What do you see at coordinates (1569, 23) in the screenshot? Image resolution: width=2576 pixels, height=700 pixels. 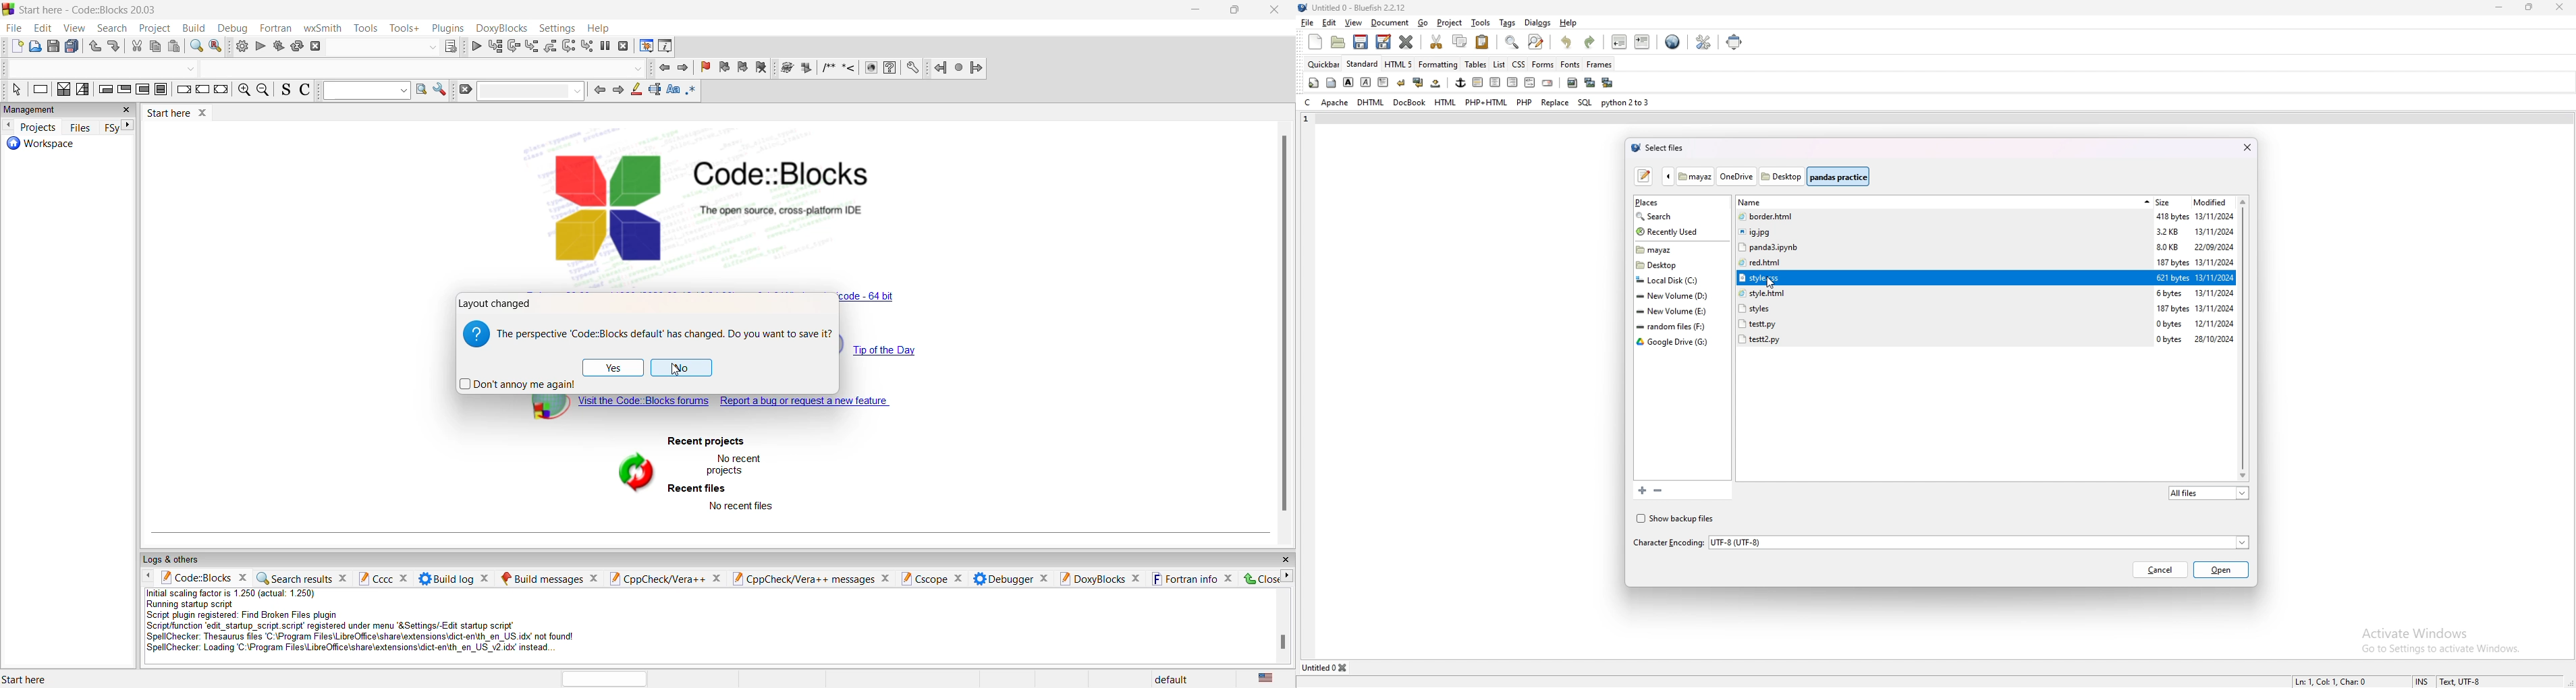 I see `help` at bounding box center [1569, 23].